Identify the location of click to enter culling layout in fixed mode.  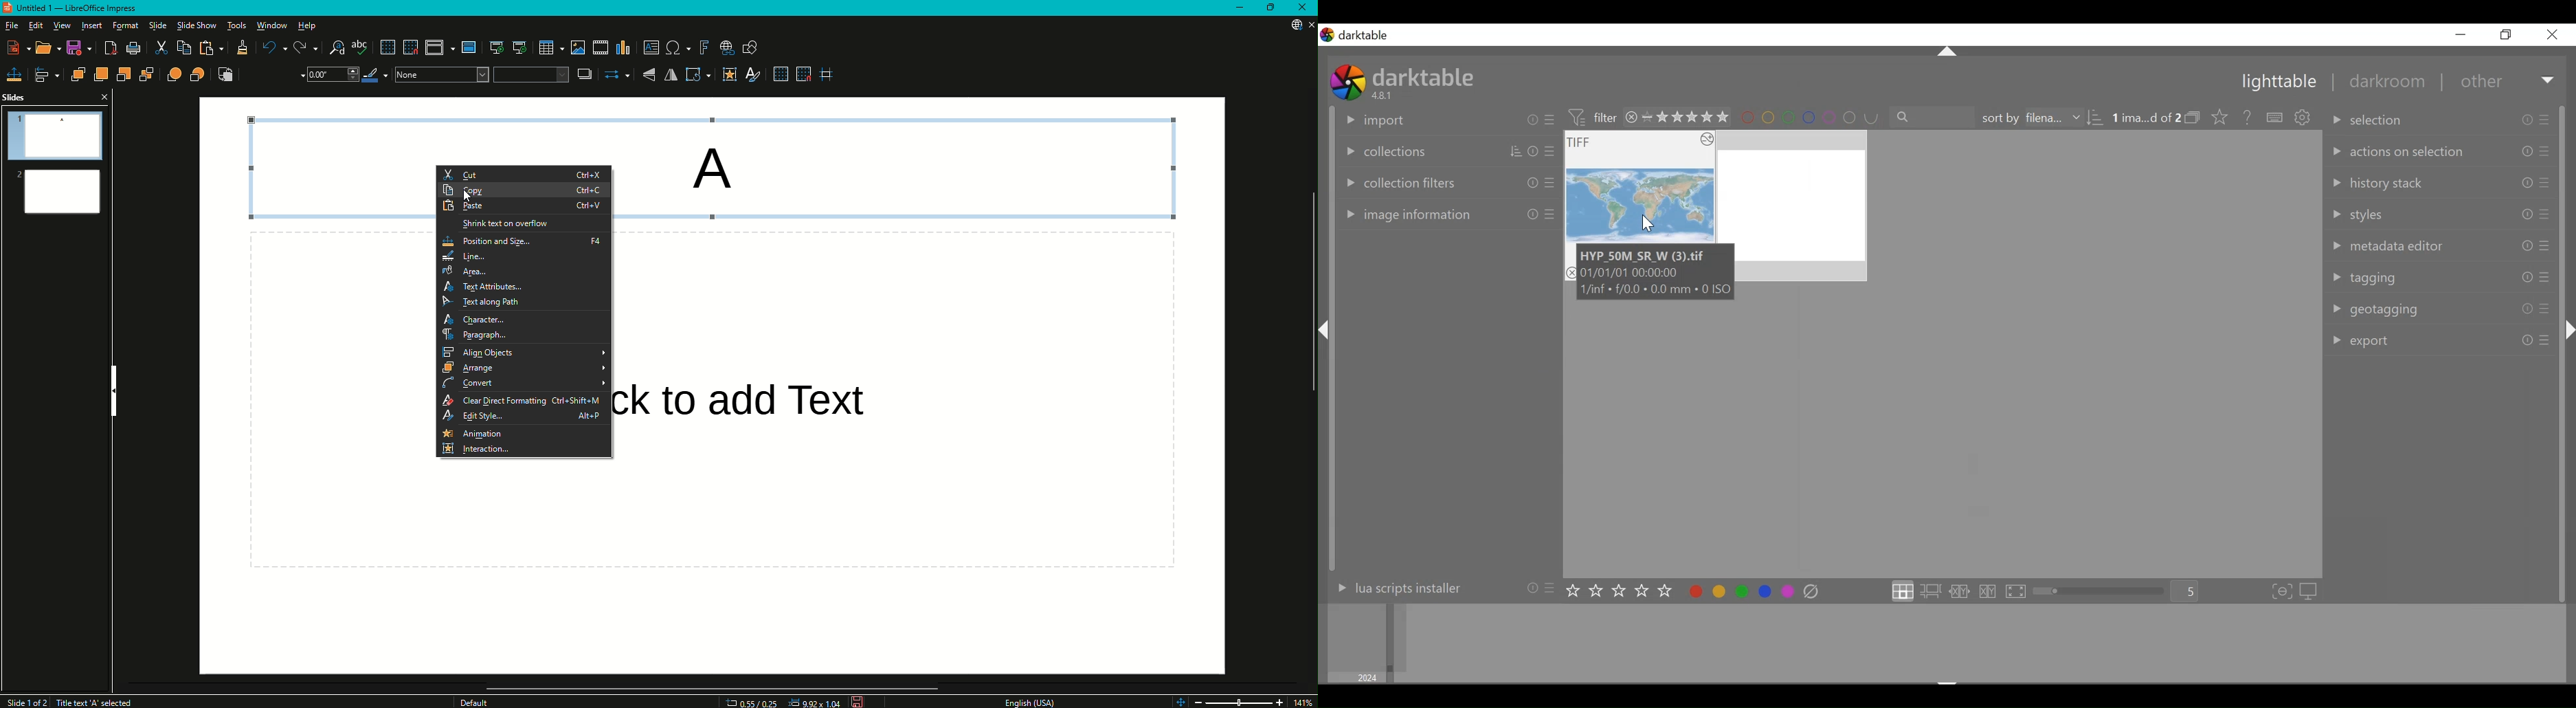
(1960, 592).